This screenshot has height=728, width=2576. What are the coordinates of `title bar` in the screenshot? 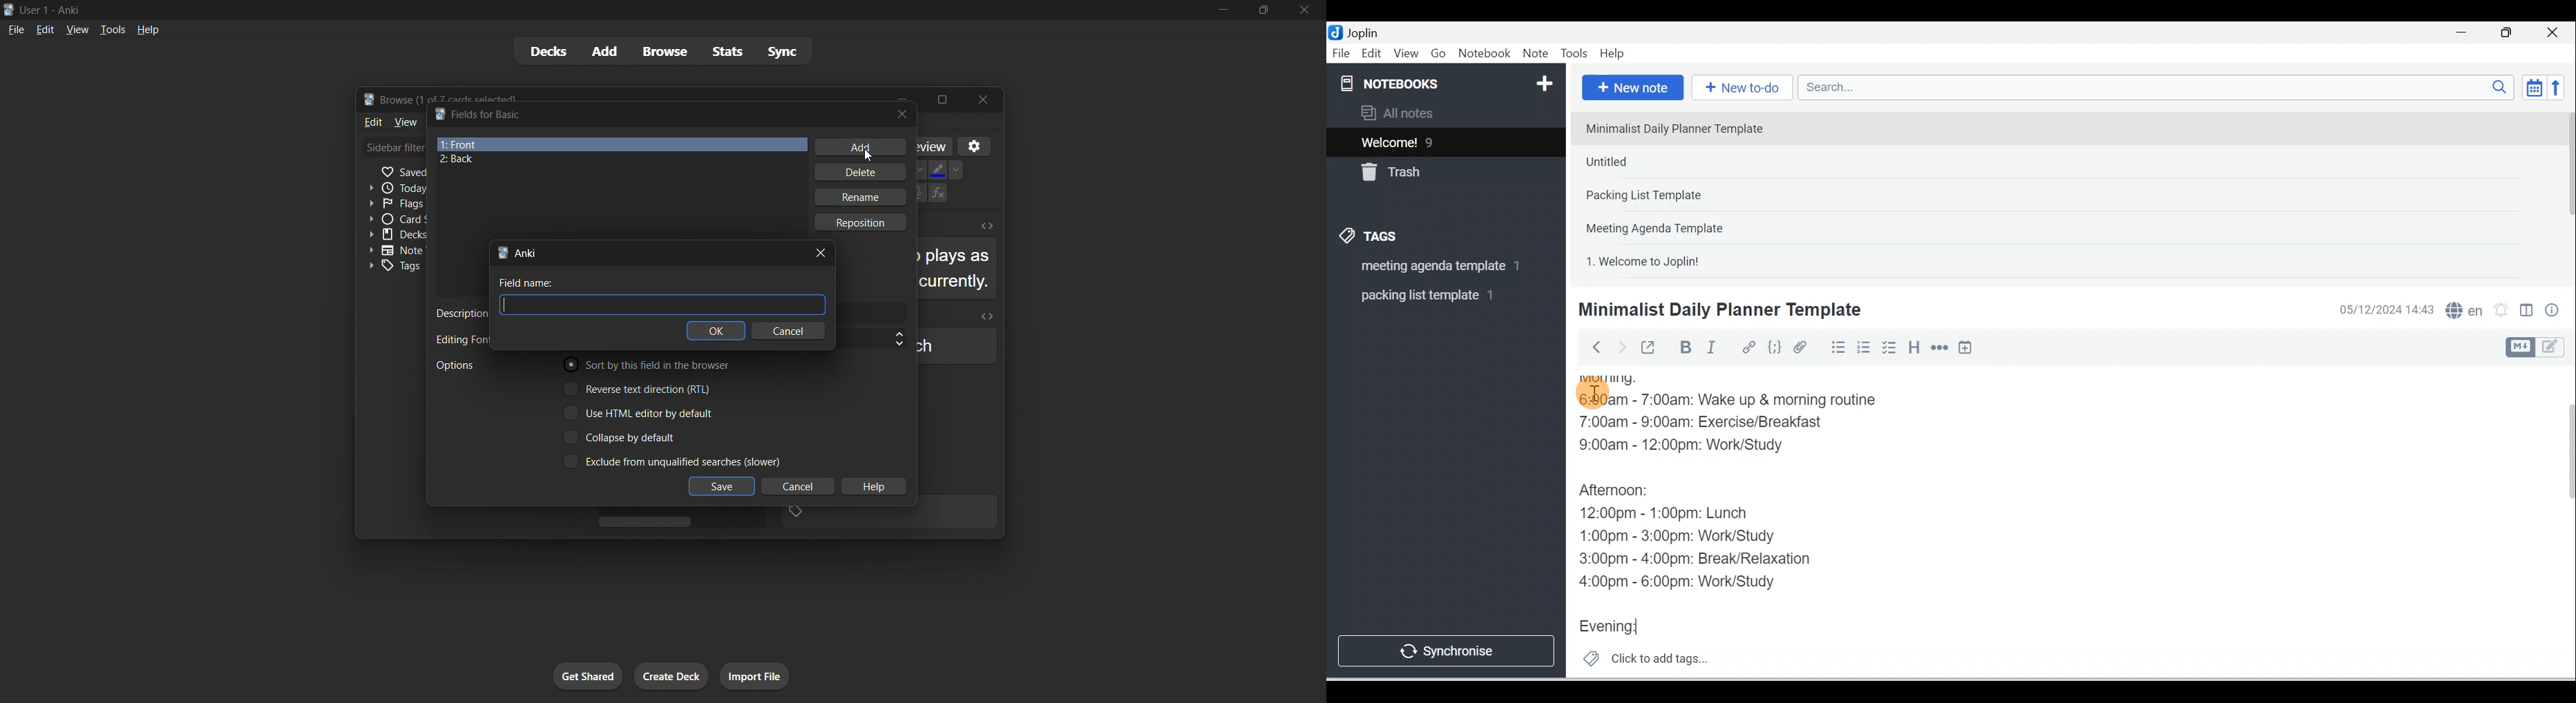 It's located at (648, 113).